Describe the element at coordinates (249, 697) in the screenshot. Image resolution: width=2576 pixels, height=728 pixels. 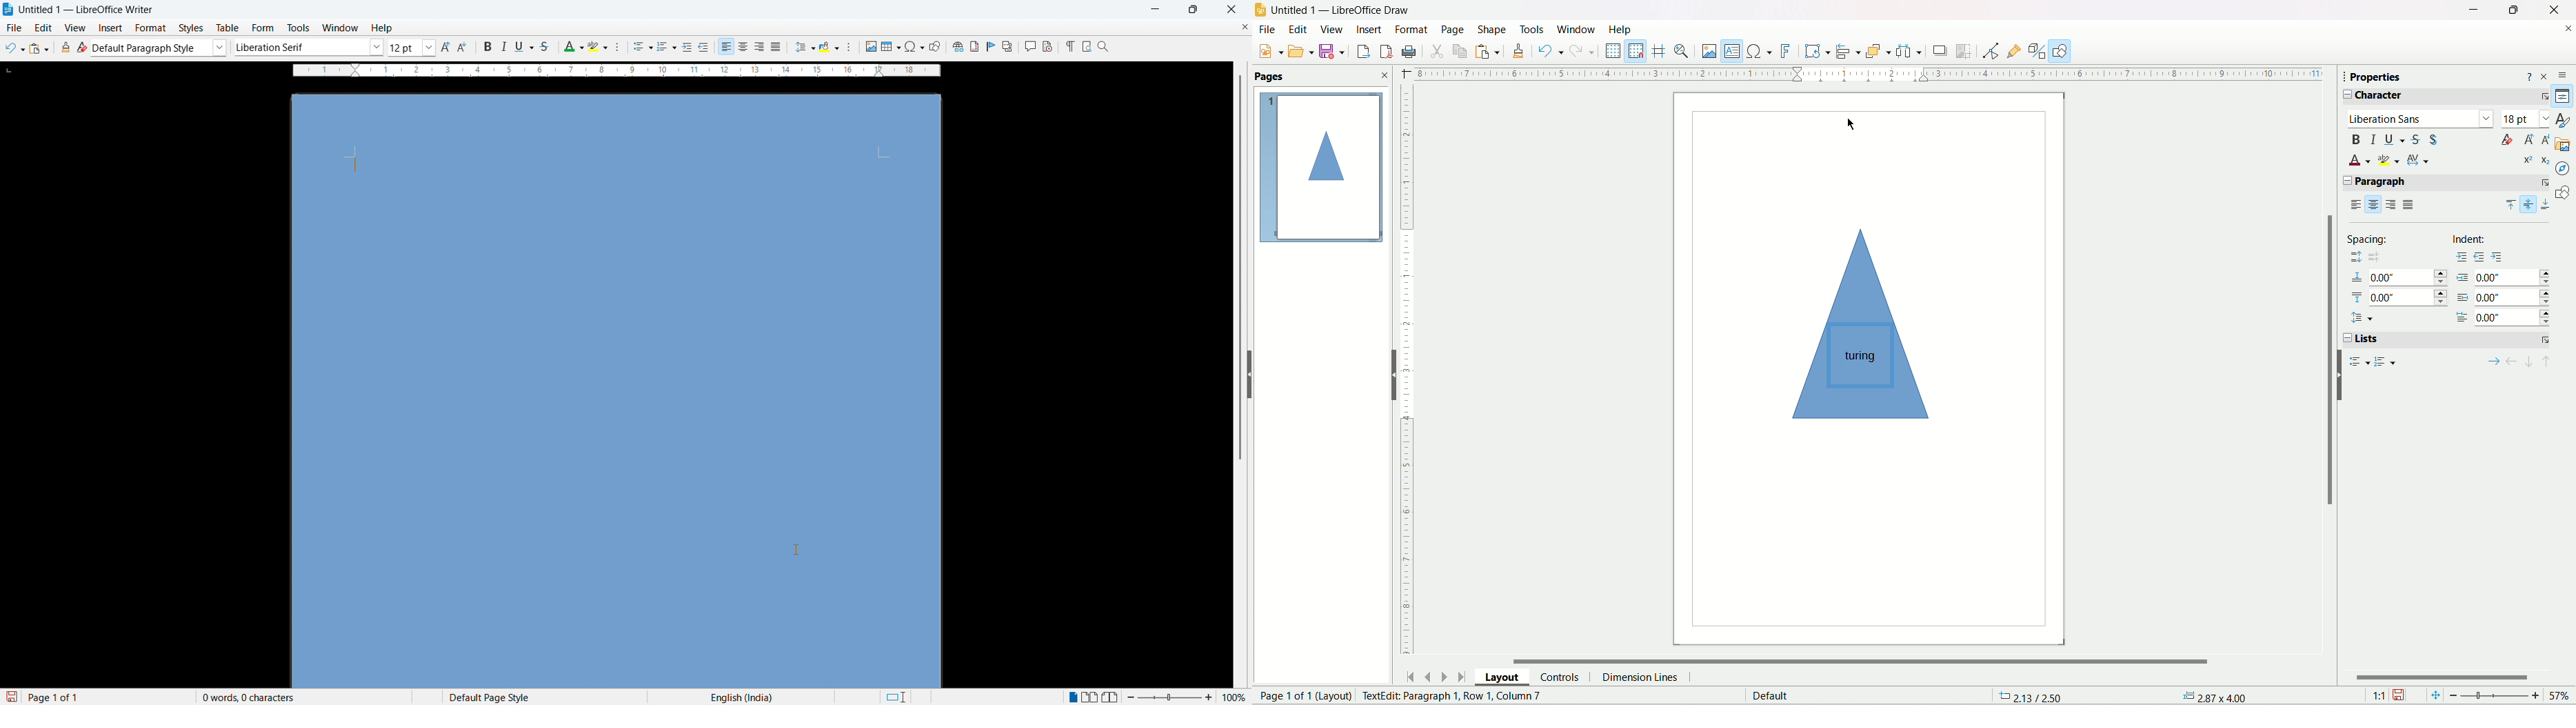
I see `0 words, 0 characters` at that location.